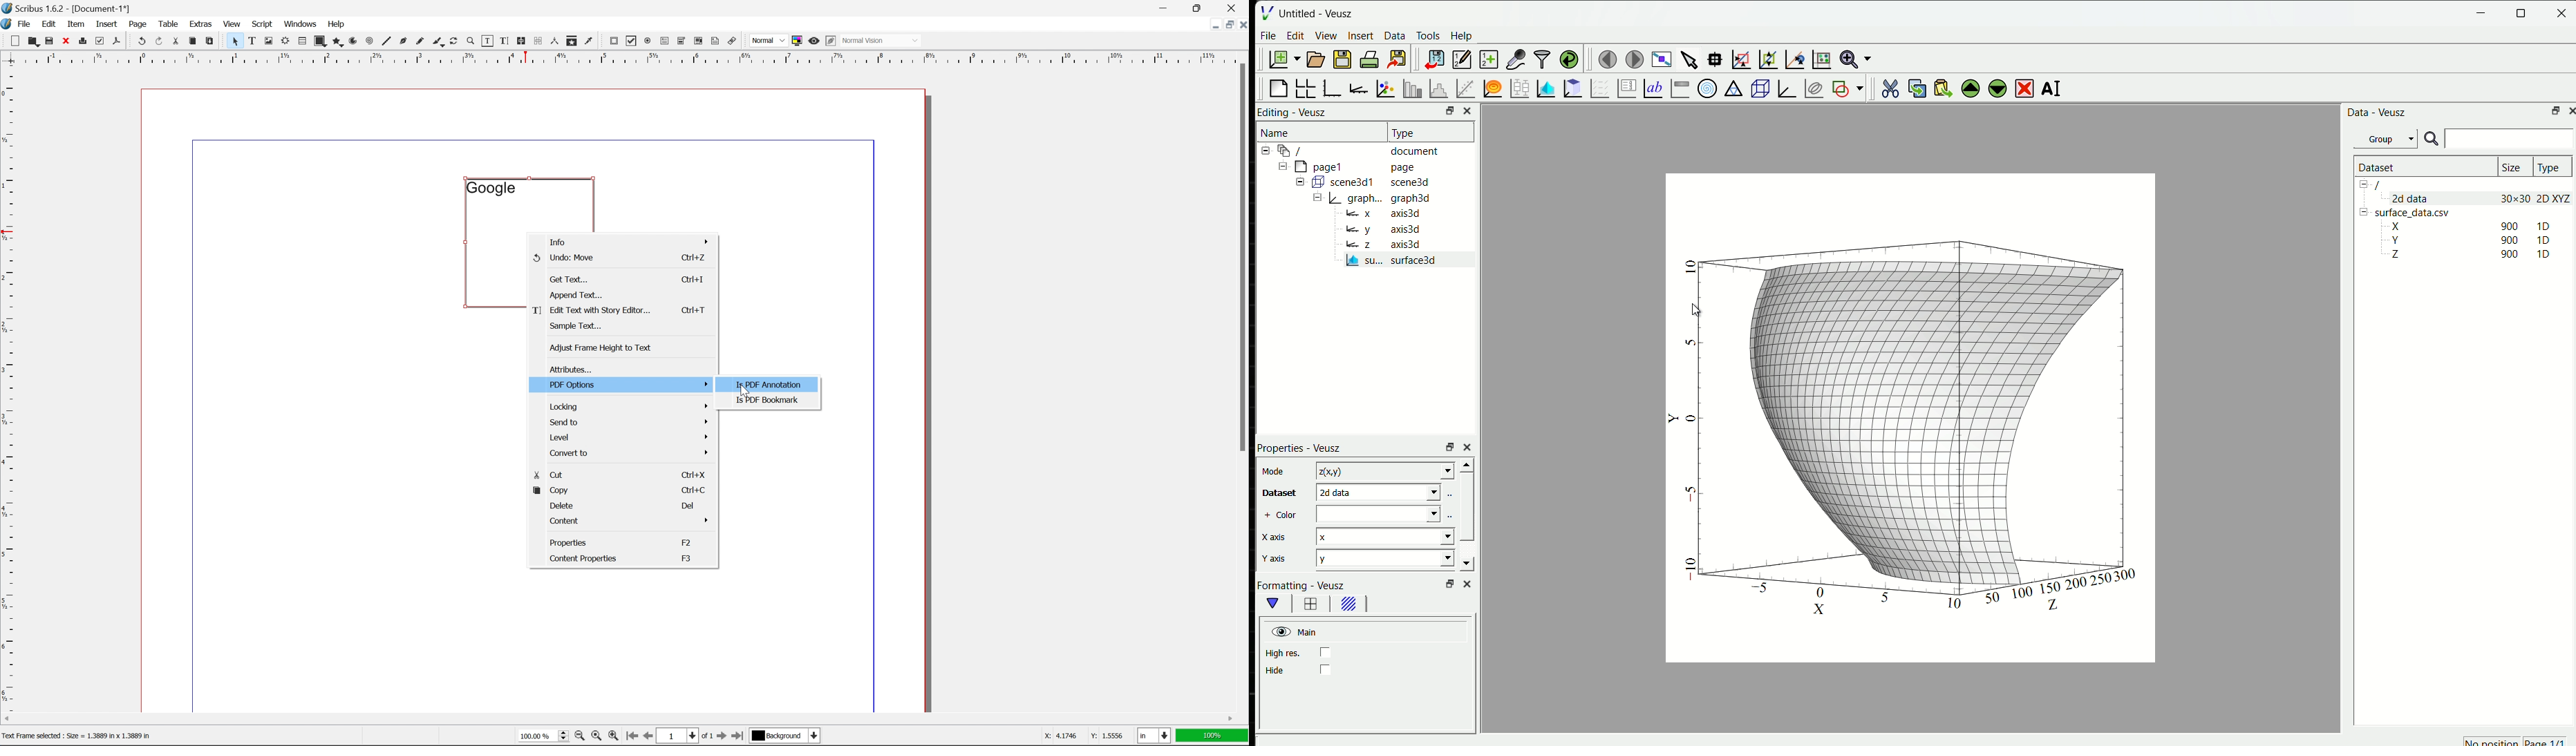 The image size is (2576, 756). What do you see at coordinates (624, 57) in the screenshot?
I see `ruler` at bounding box center [624, 57].